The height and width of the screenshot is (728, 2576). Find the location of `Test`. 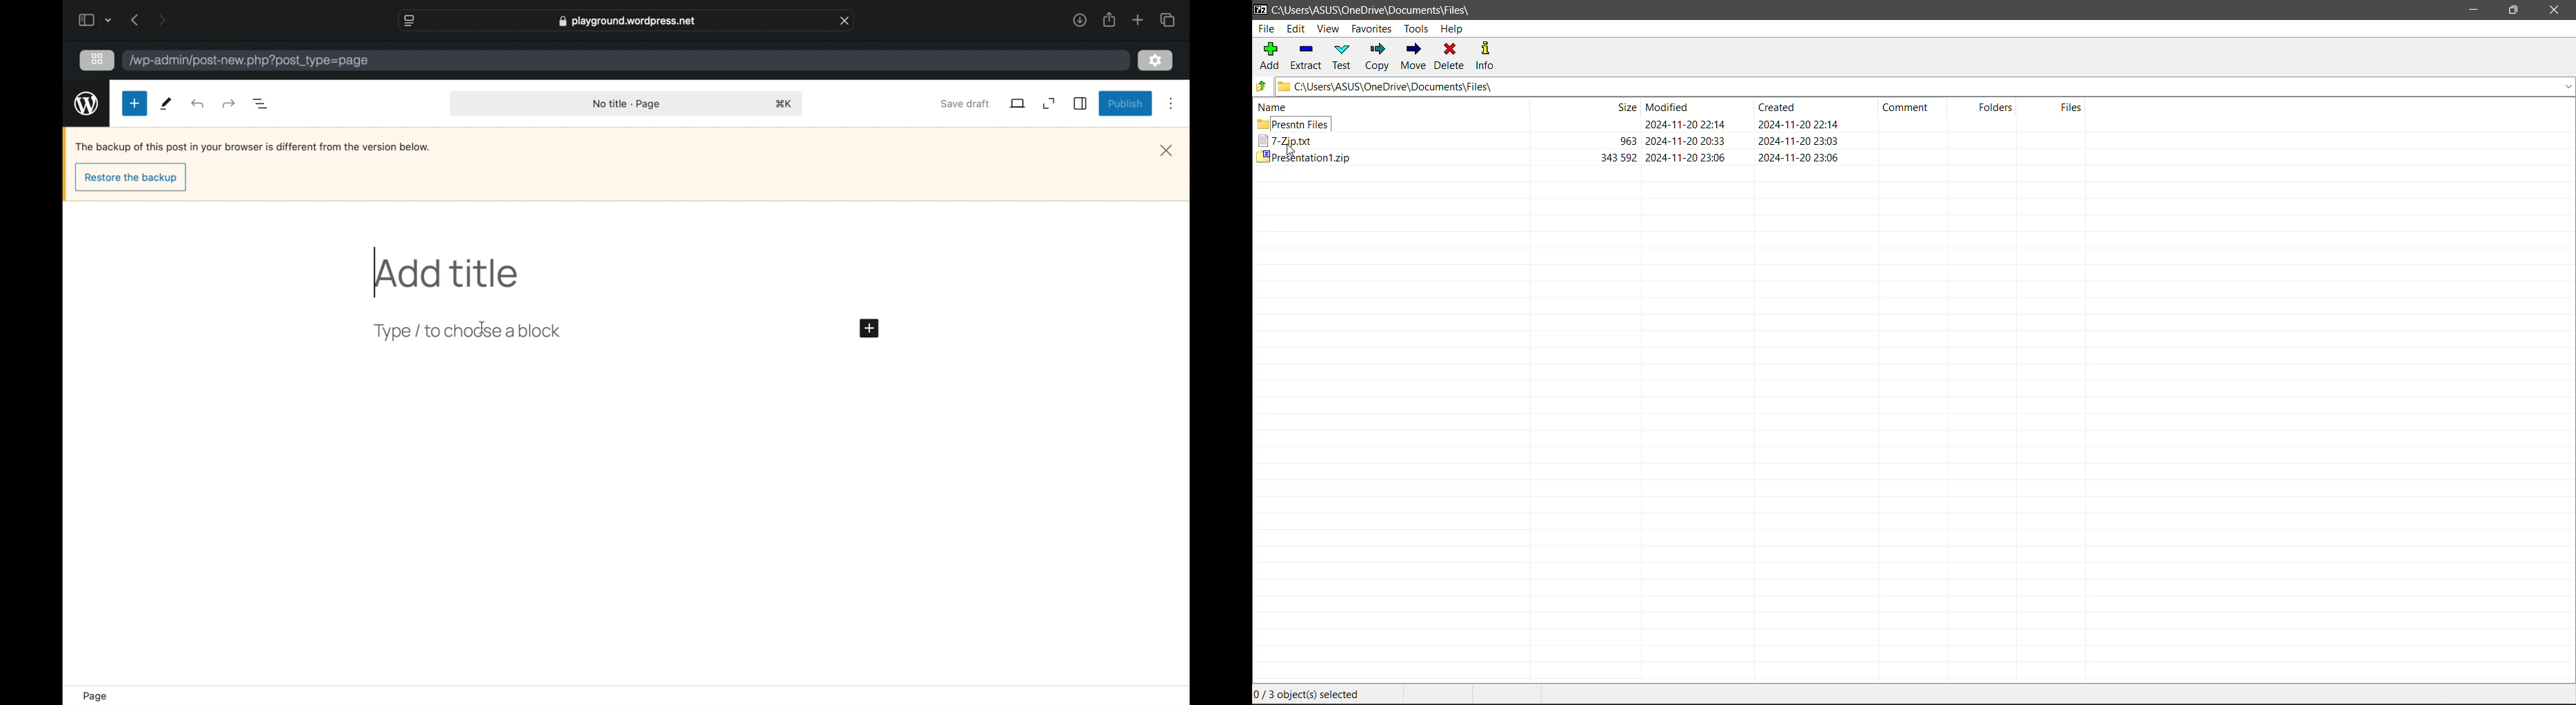

Test is located at coordinates (1343, 57).